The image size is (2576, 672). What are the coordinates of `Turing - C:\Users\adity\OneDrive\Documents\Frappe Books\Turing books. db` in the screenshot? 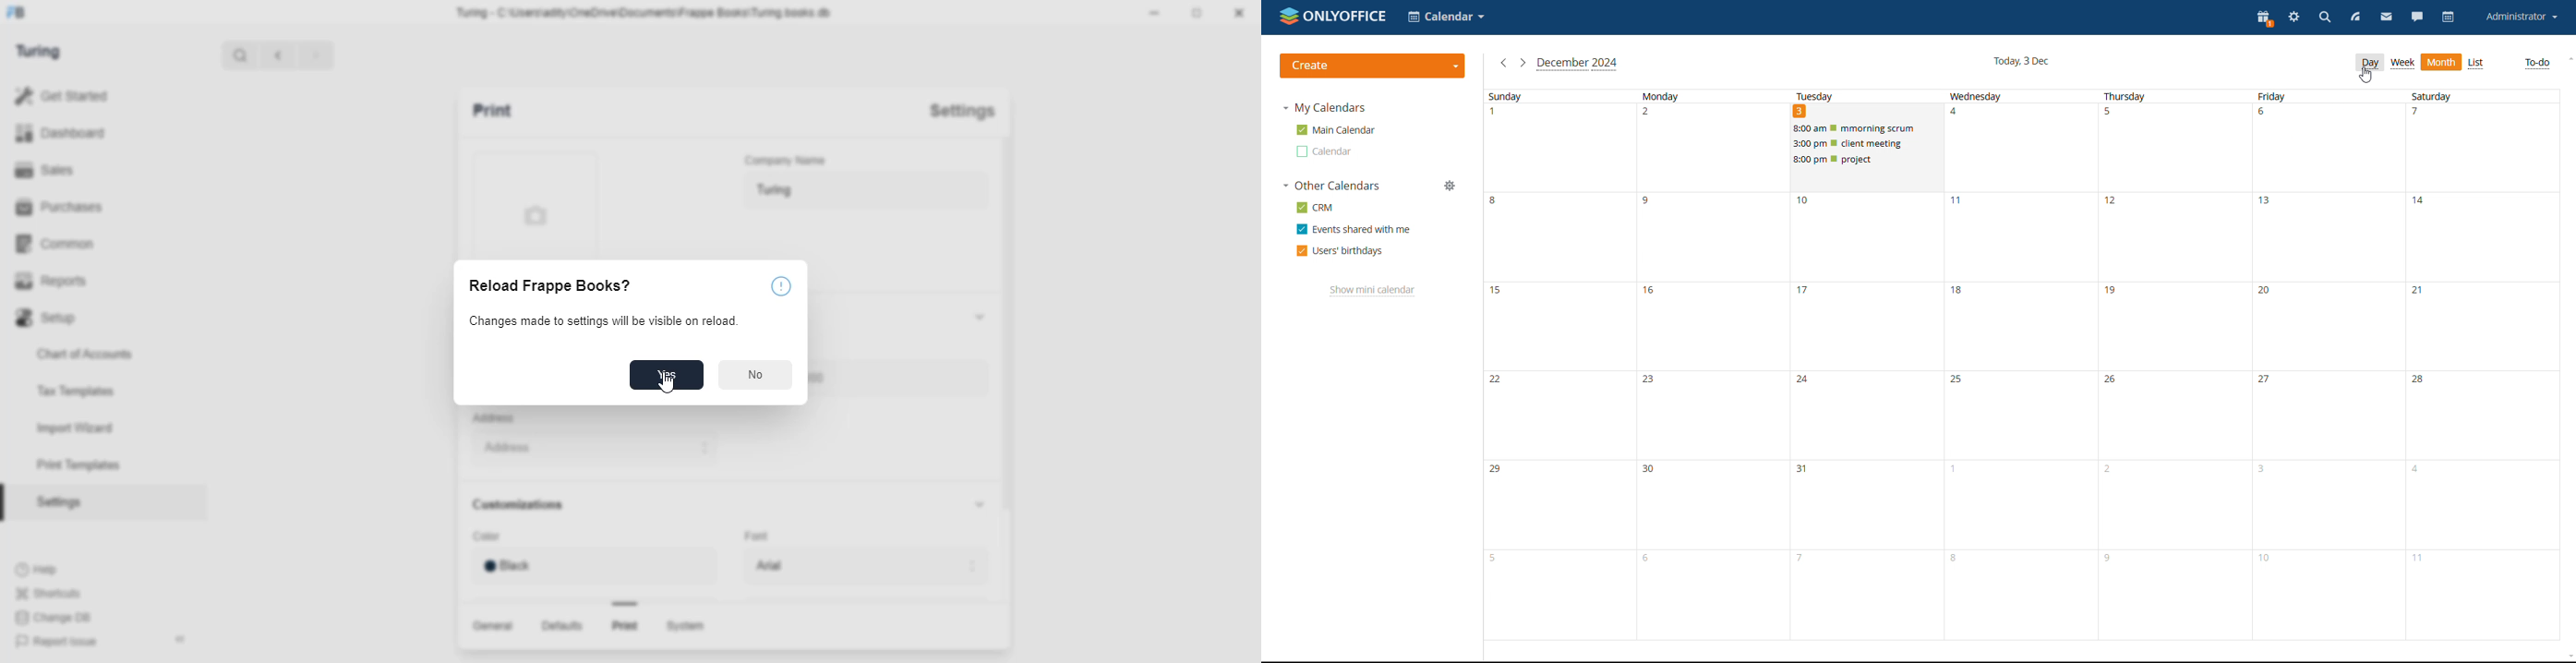 It's located at (648, 13).